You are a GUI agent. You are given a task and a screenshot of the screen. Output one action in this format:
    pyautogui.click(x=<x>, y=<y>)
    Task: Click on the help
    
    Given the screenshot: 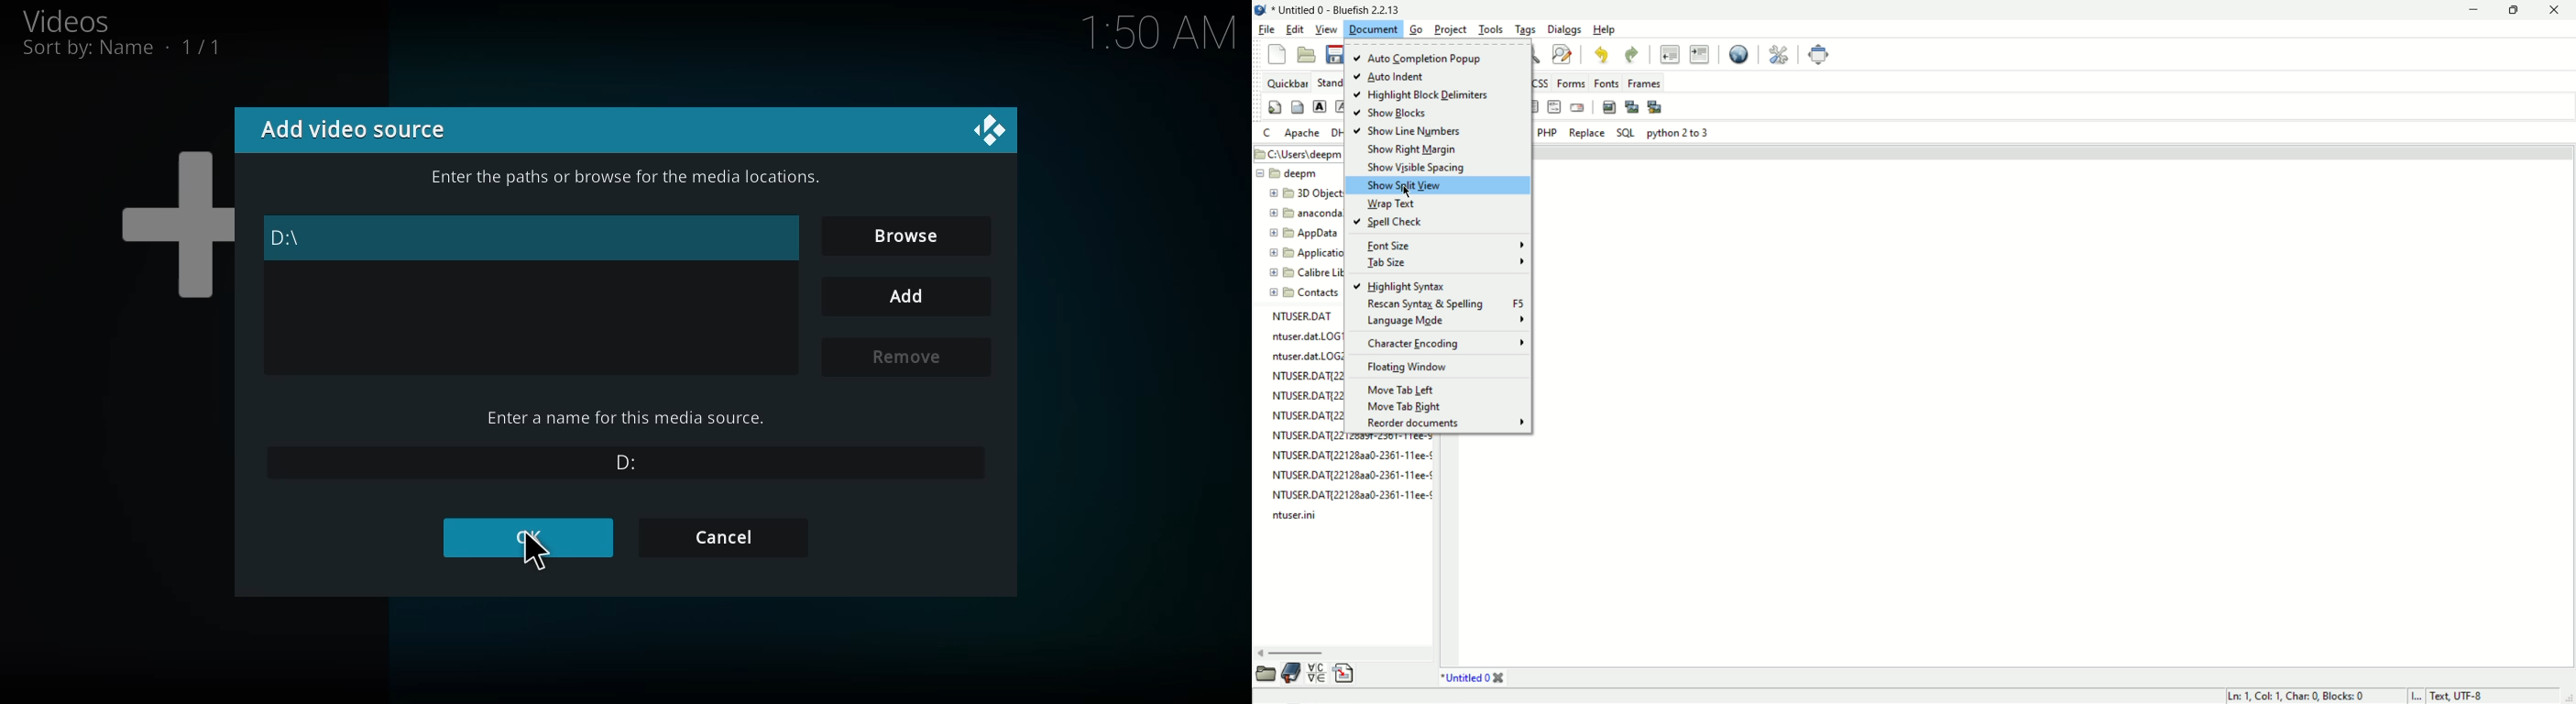 What is the action you would take?
    pyautogui.click(x=1604, y=29)
    